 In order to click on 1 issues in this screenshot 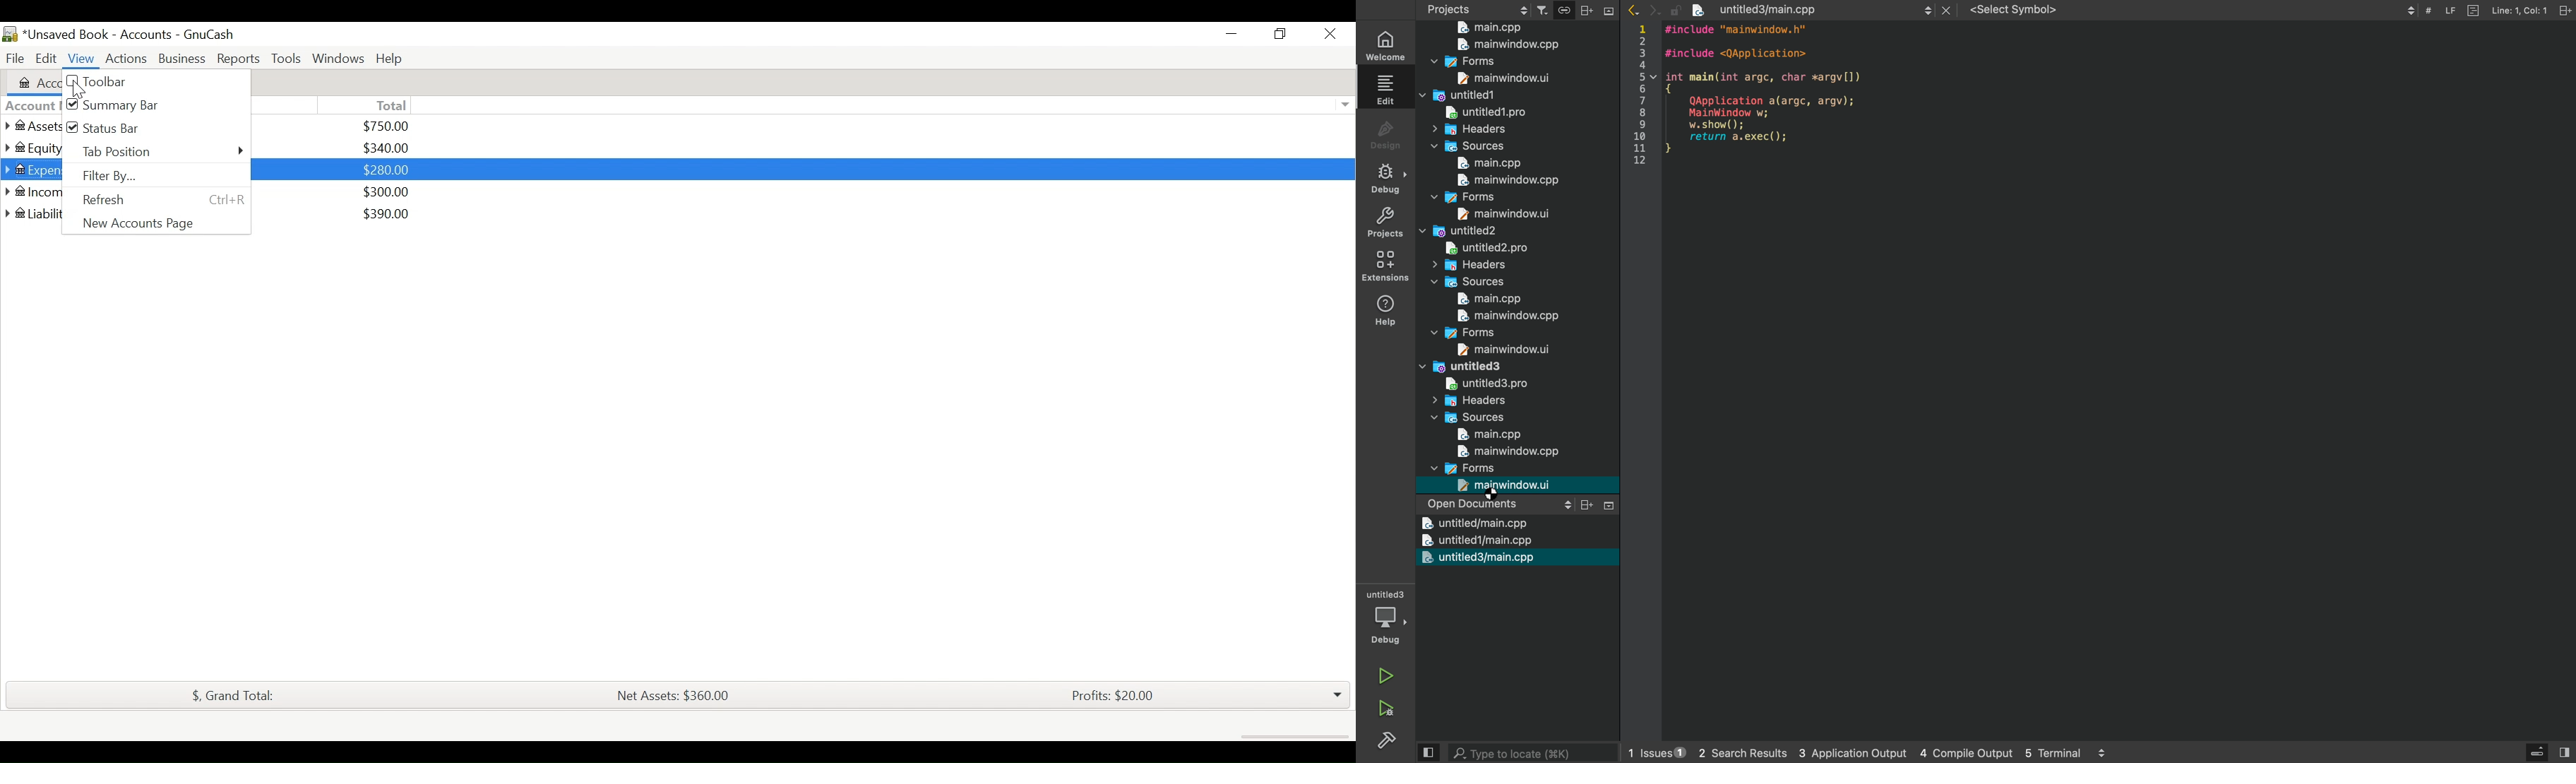, I will do `click(1650, 750)`.